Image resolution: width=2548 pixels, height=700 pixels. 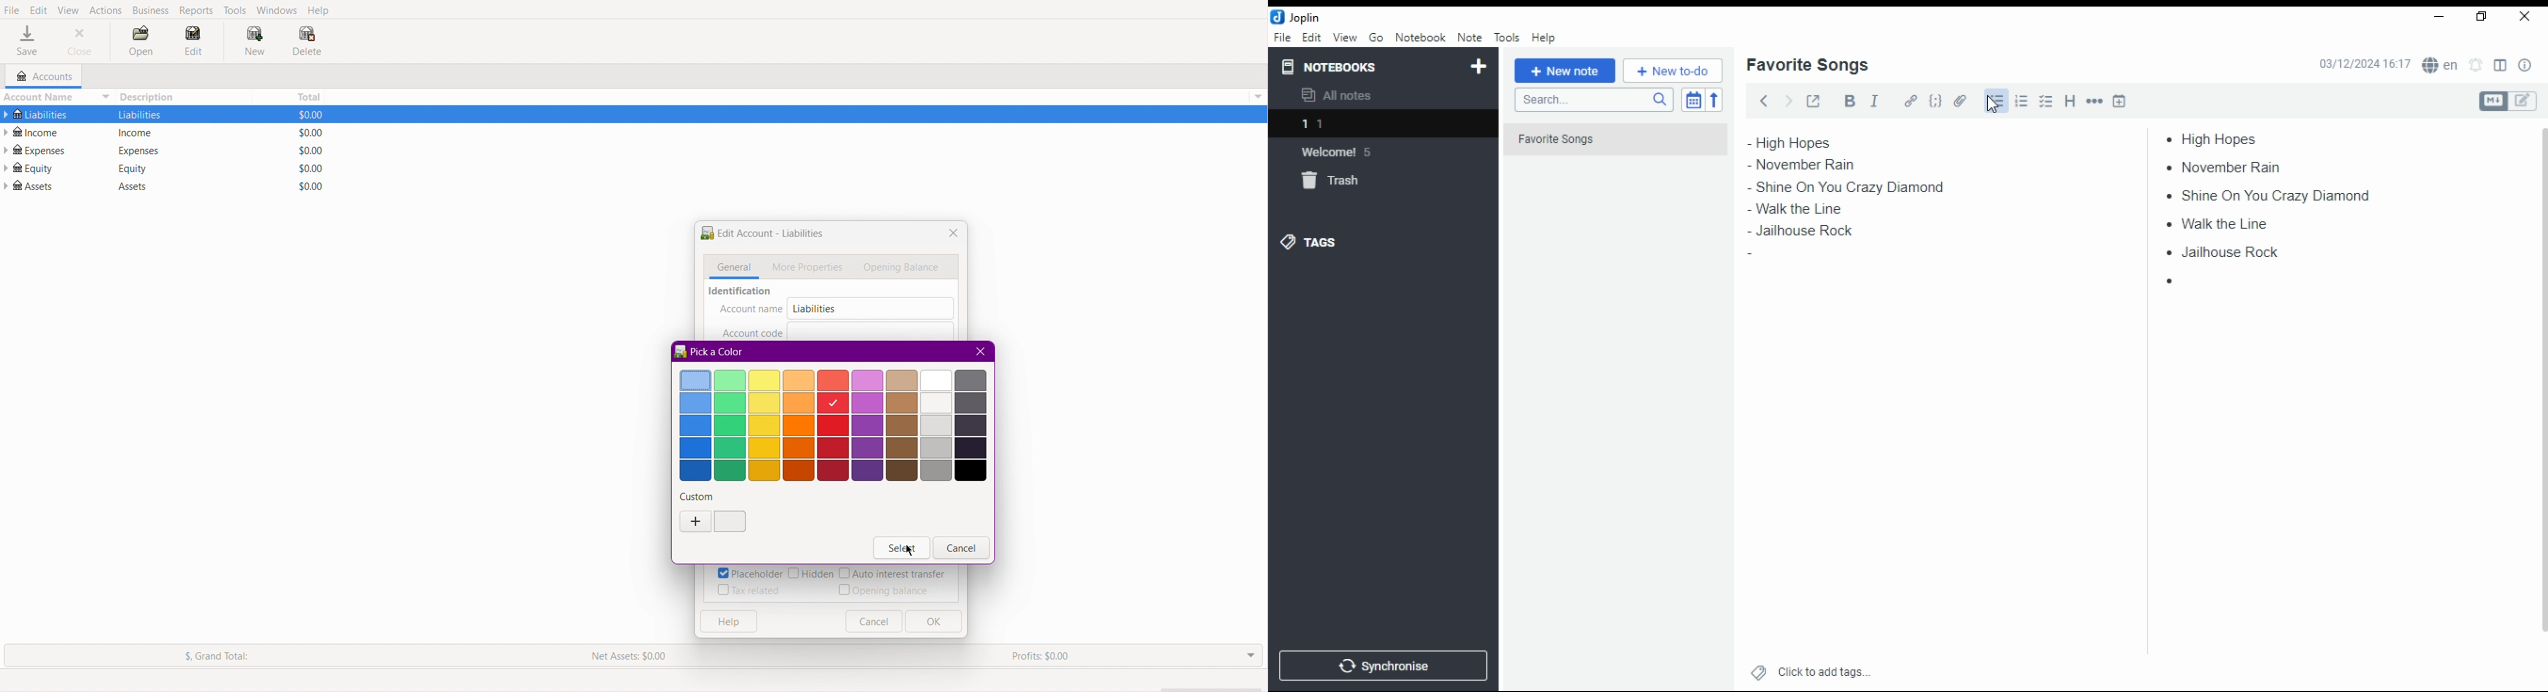 I want to click on edit, so click(x=1311, y=36).